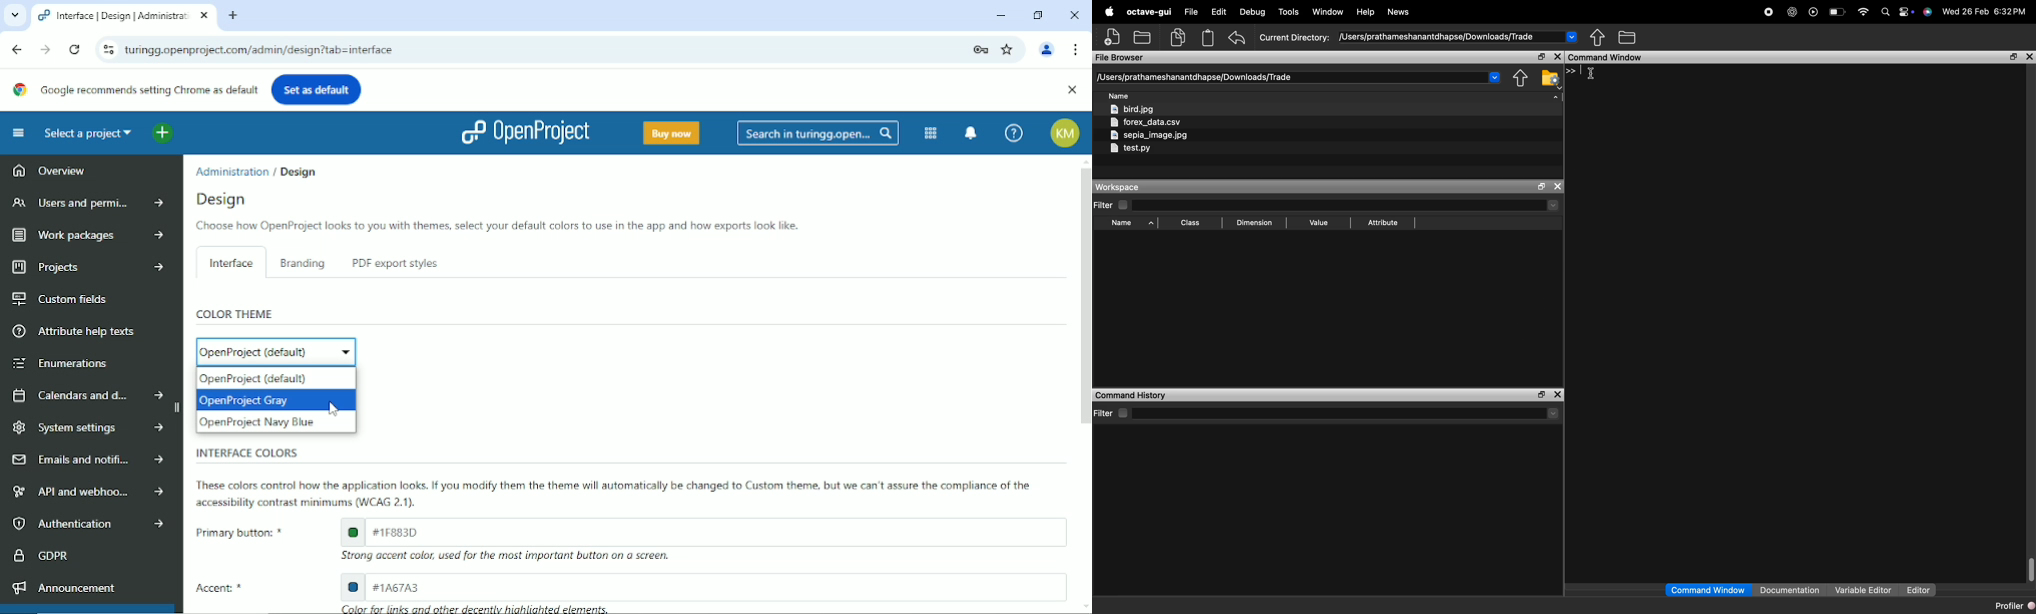  Describe the element at coordinates (162, 134) in the screenshot. I see `Open quick add menu` at that location.